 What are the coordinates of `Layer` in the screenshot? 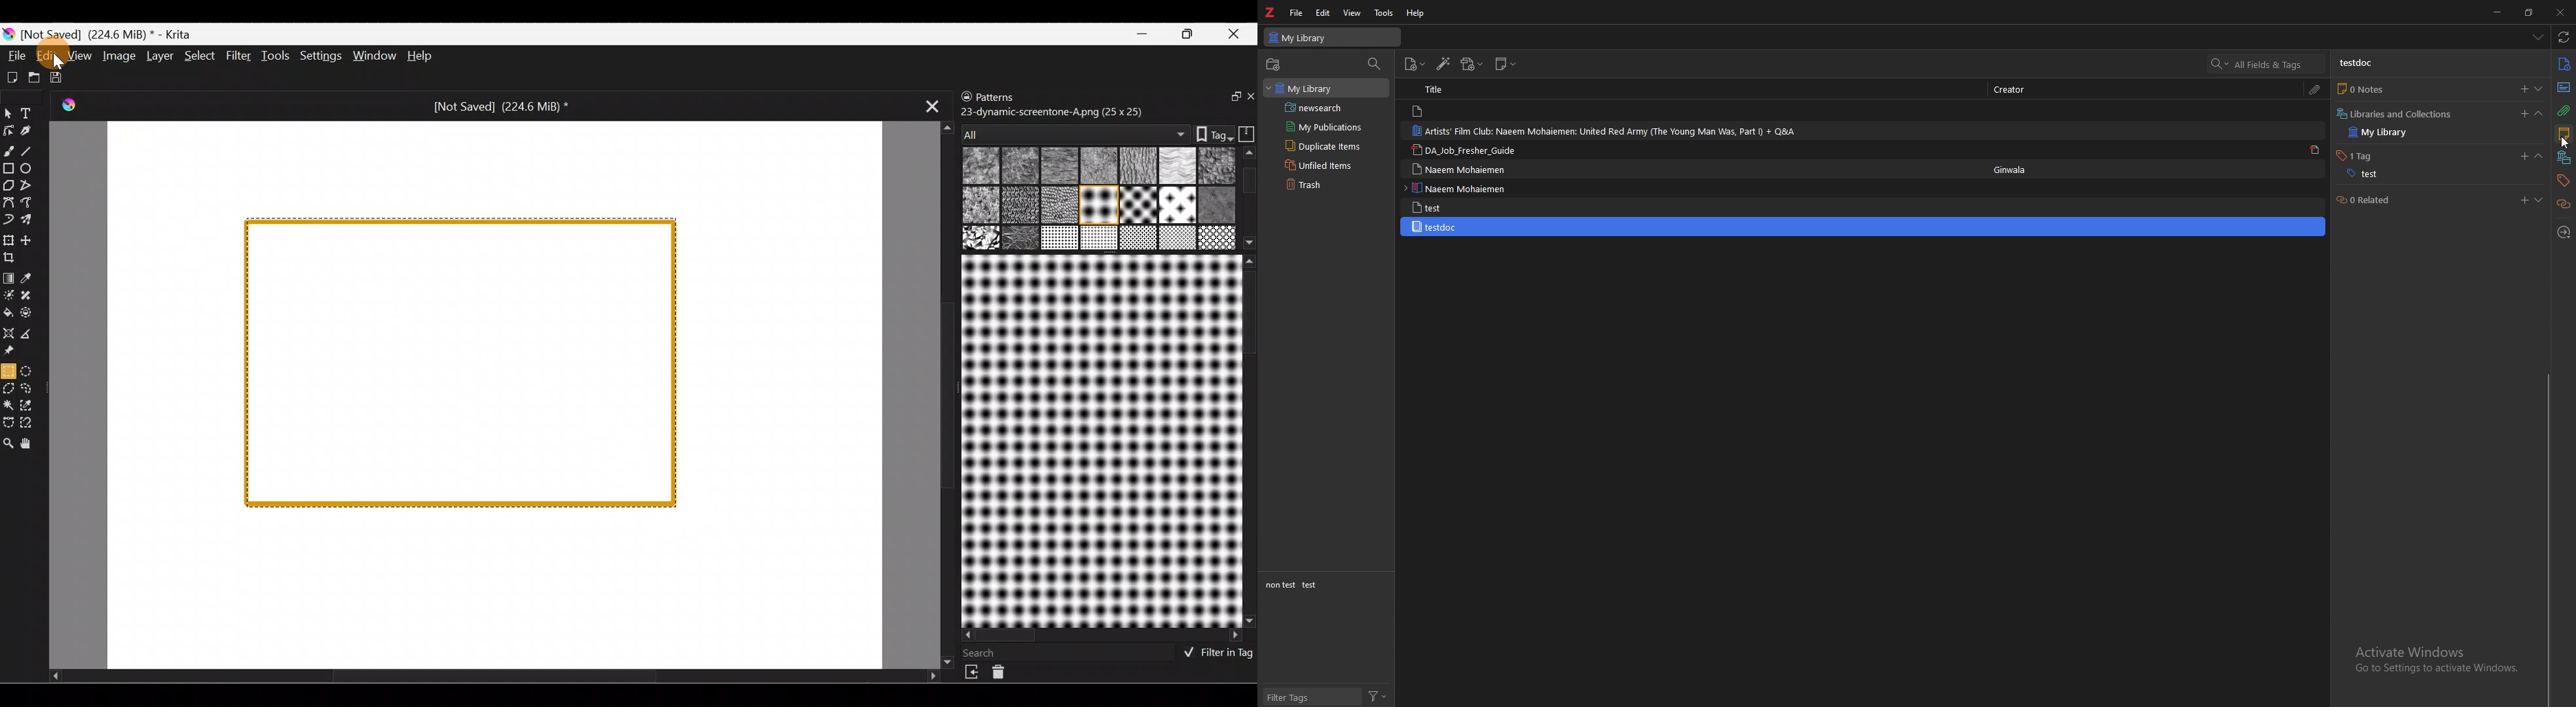 It's located at (159, 56).